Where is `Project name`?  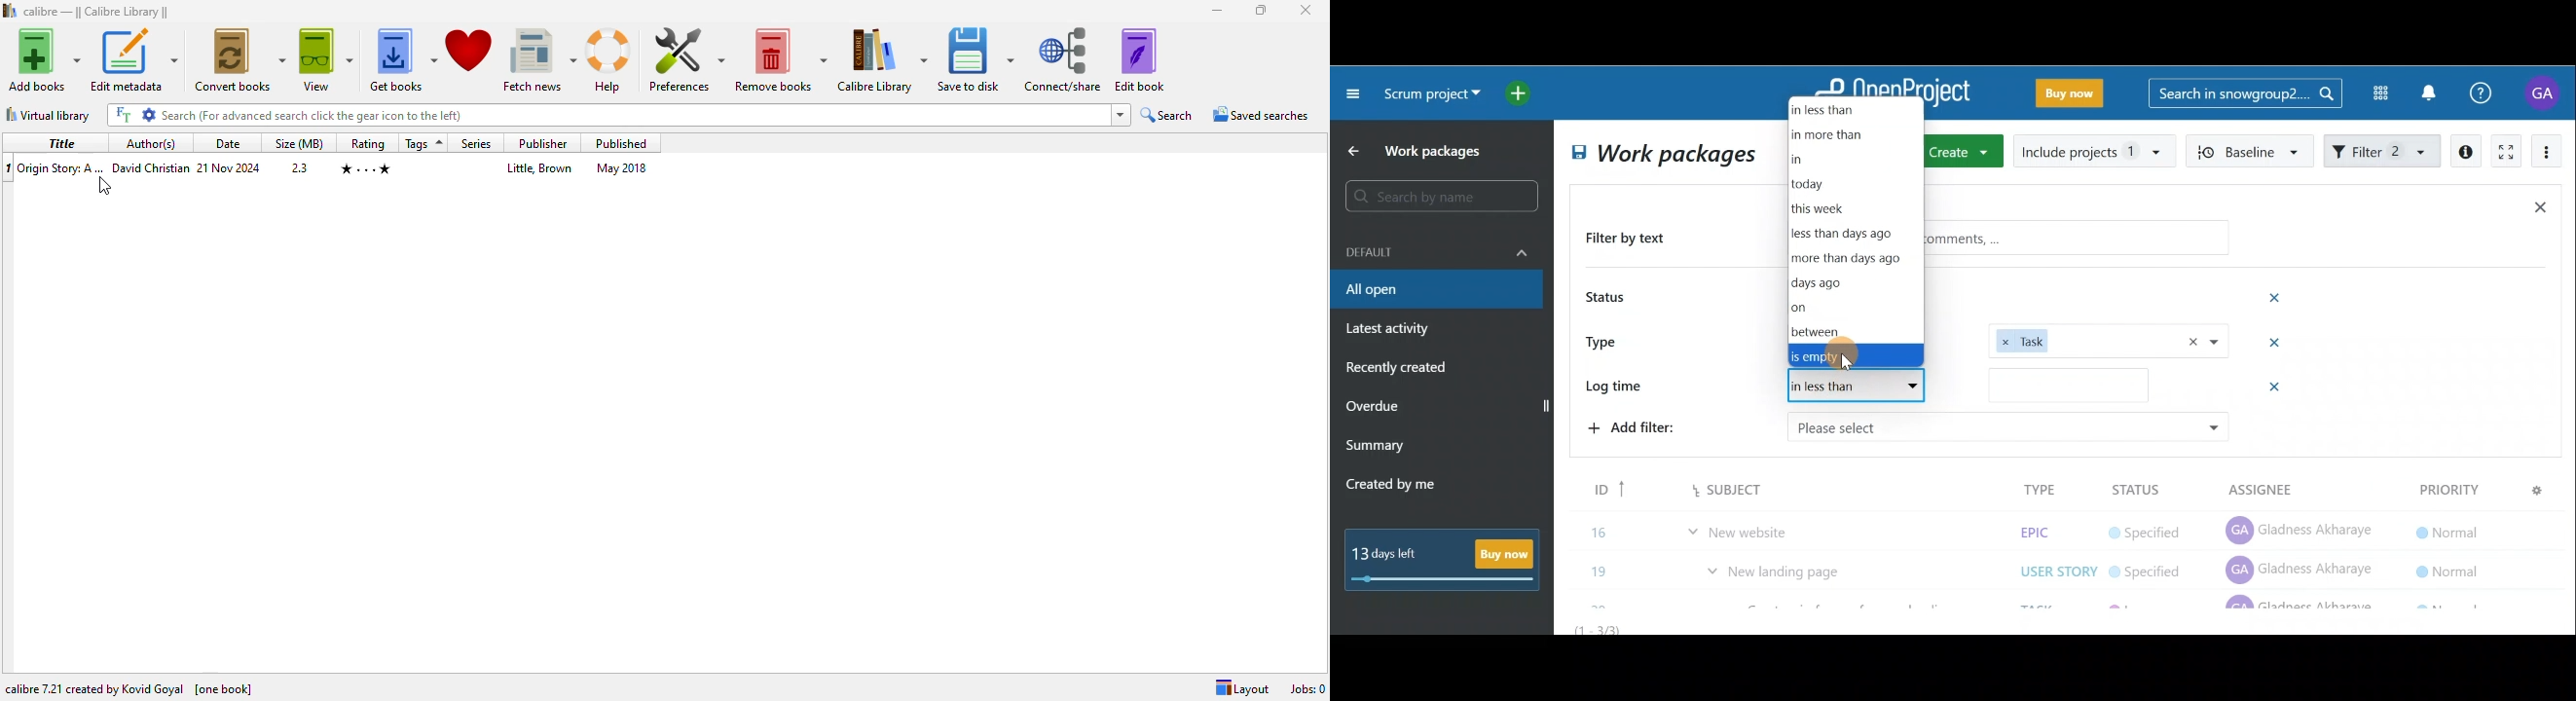
Project name is located at coordinates (1429, 95).